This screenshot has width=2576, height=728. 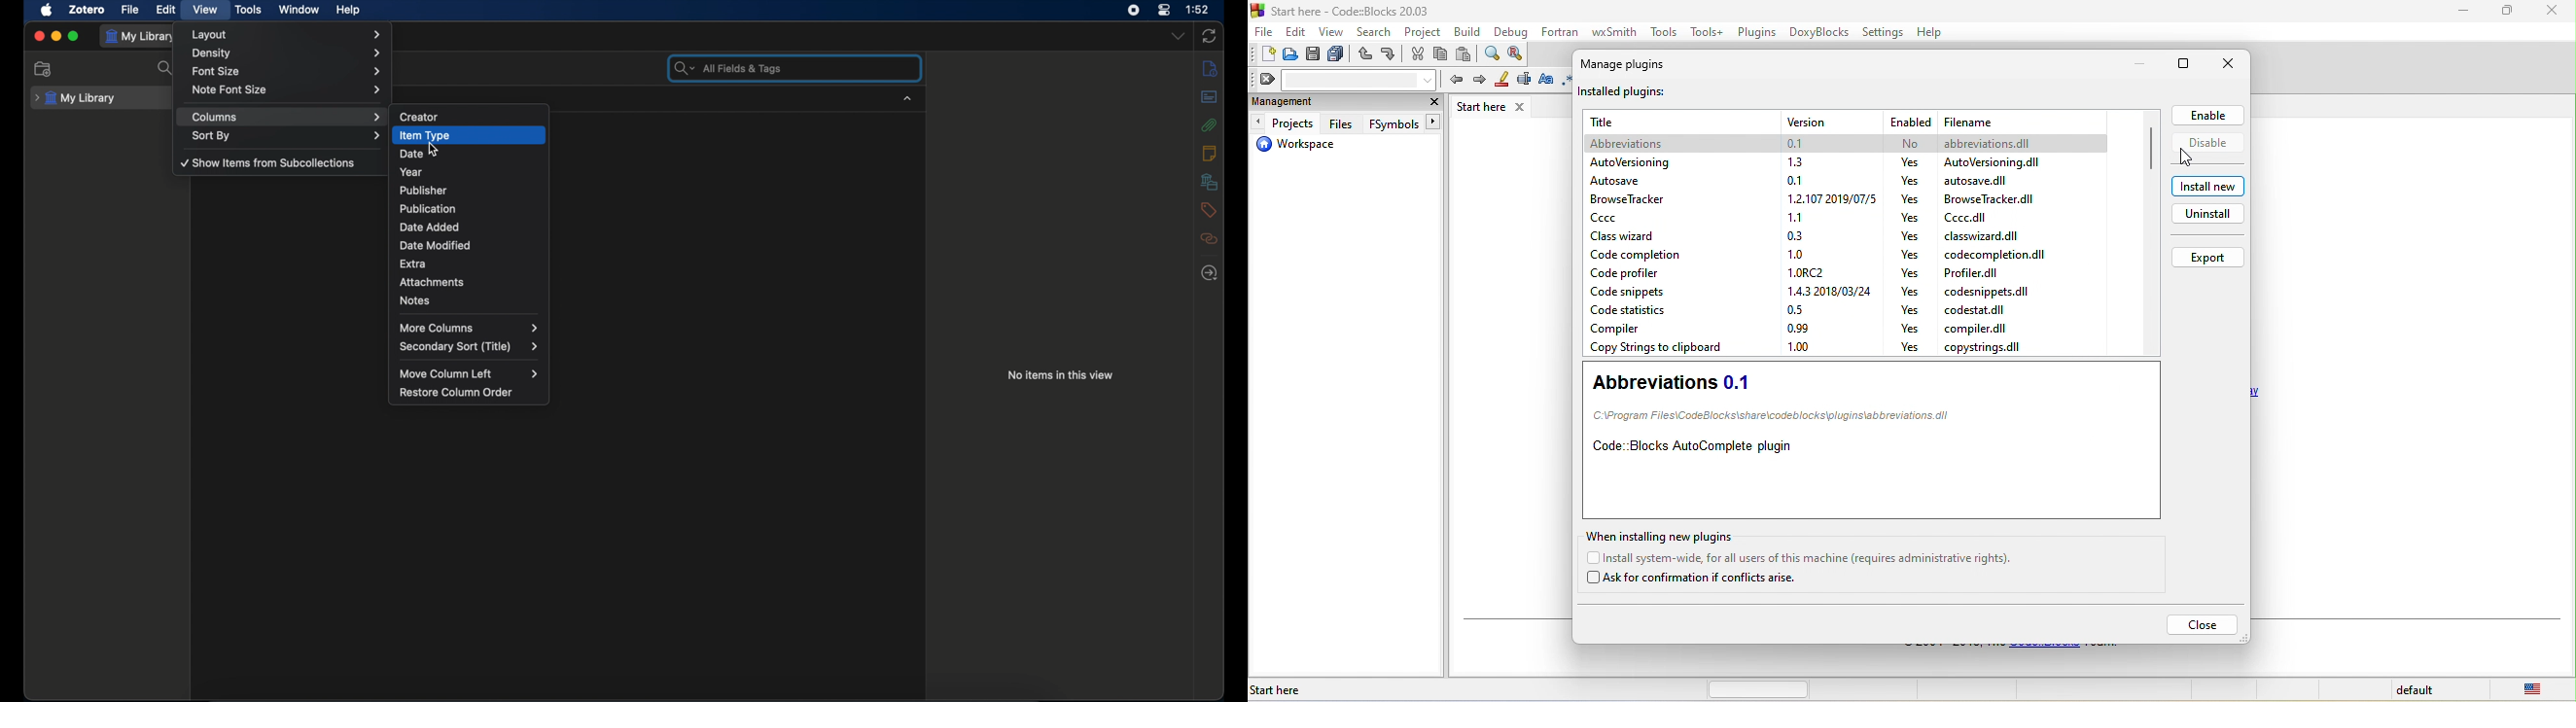 What do you see at coordinates (1210, 36) in the screenshot?
I see `sync` at bounding box center [1210, 36].